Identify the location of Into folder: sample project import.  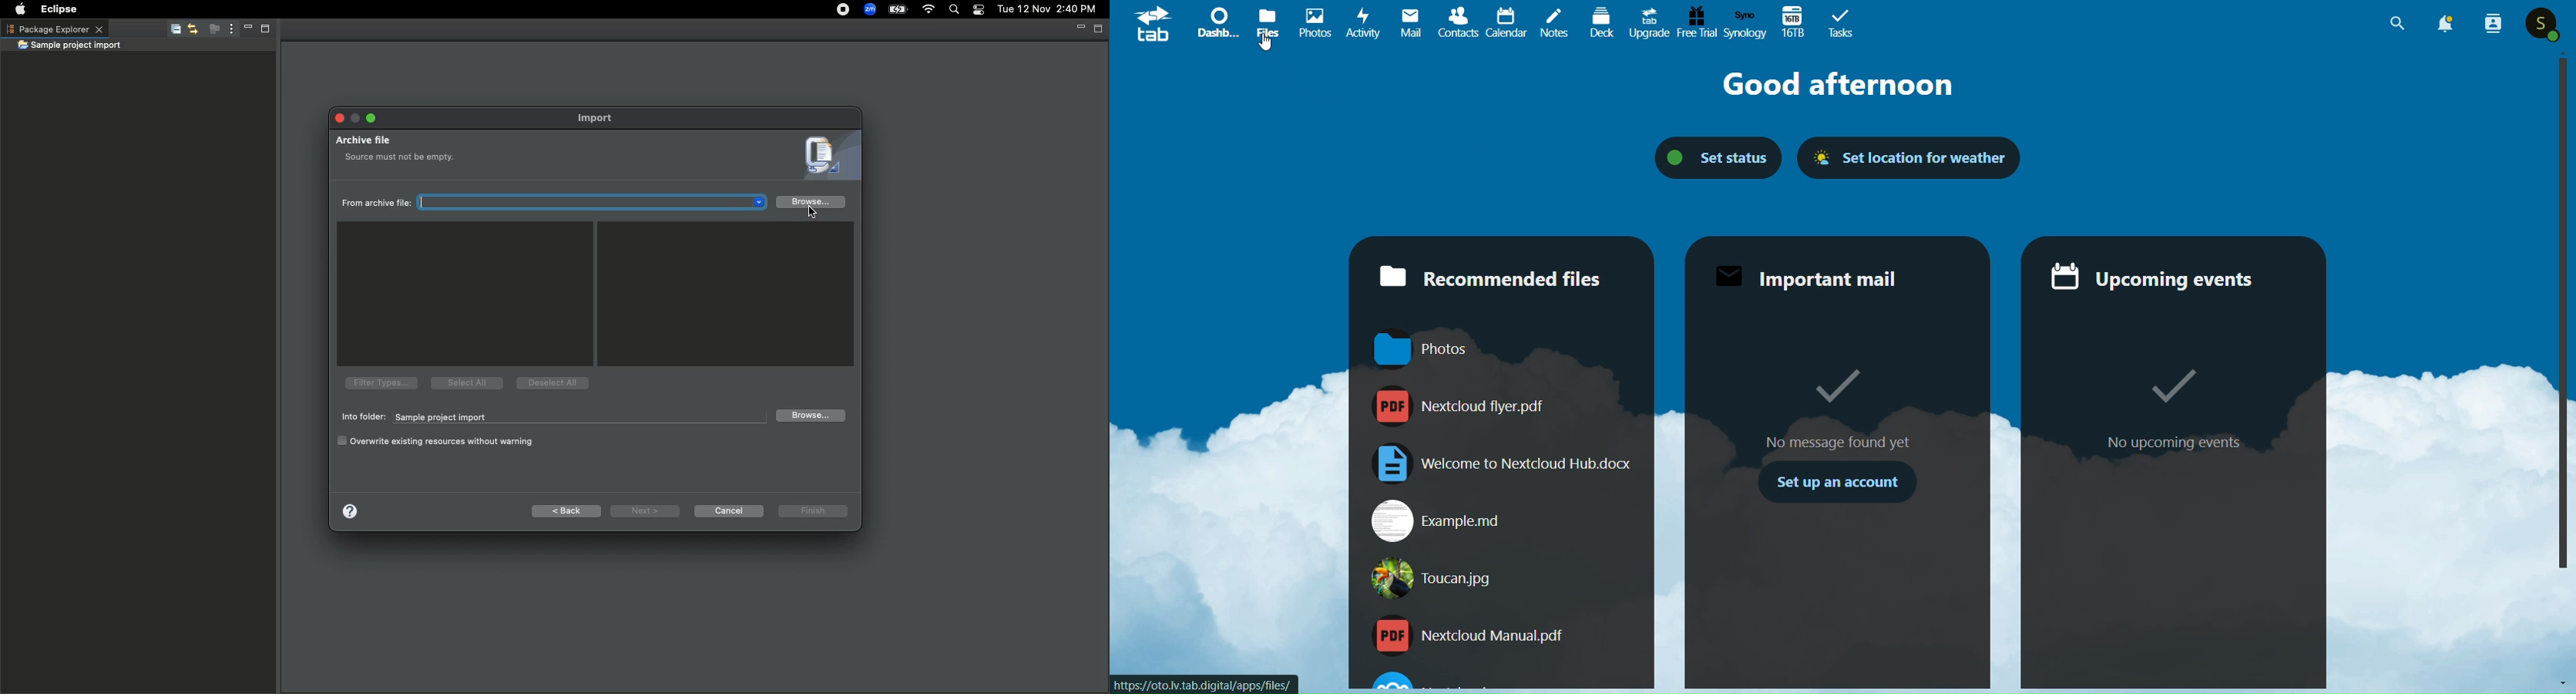
(549, 417).